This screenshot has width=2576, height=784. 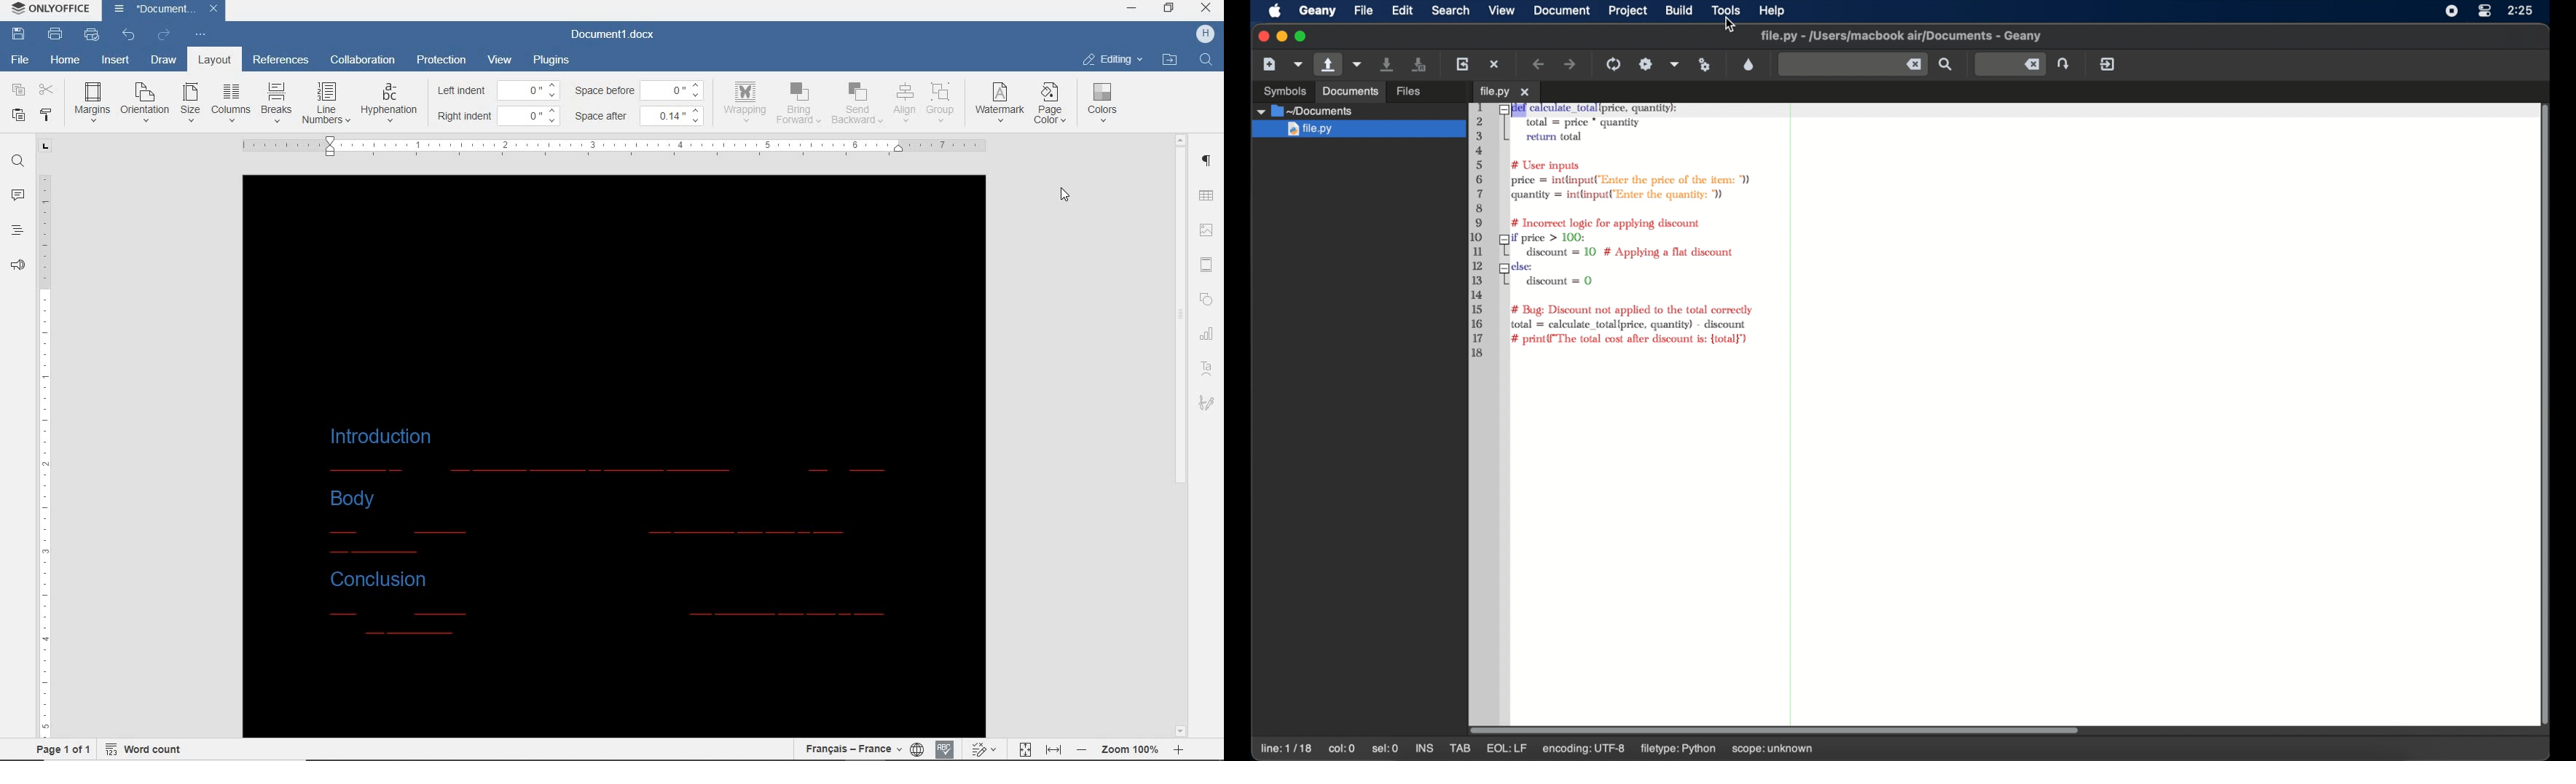 I want to click on file, so click(x=21, y=61).